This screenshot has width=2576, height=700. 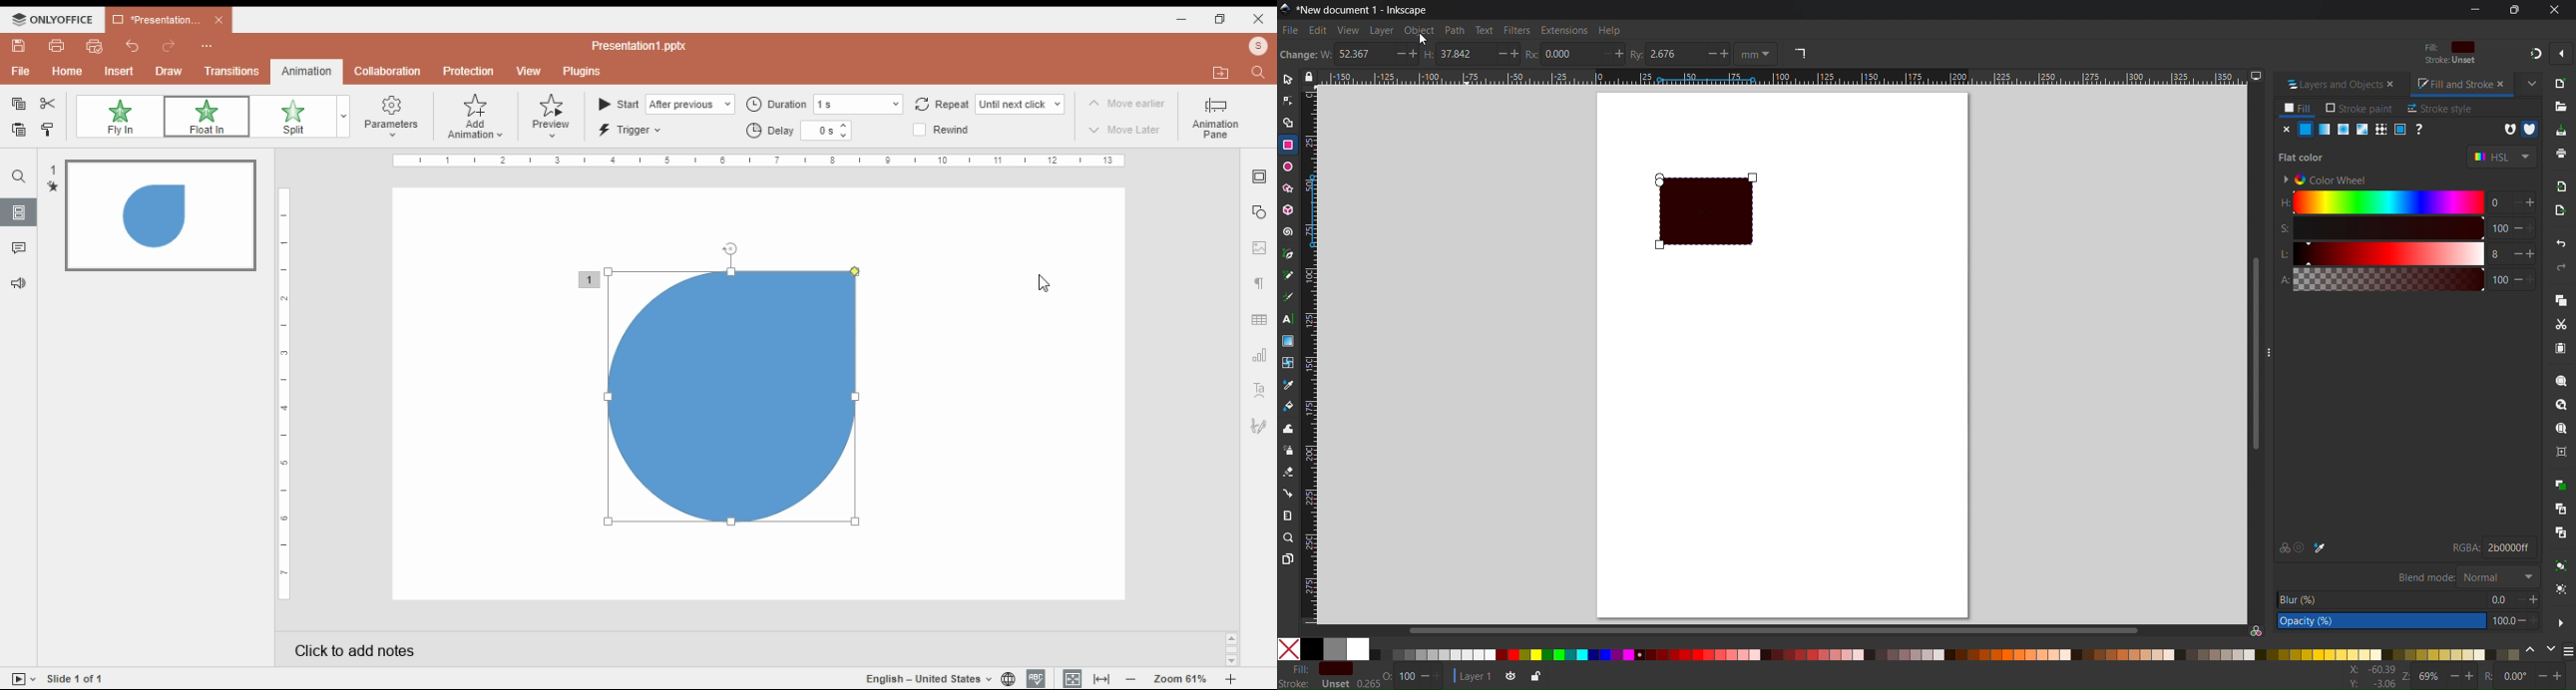 I want to click on HSL Color, so click(x=2502, y=157).